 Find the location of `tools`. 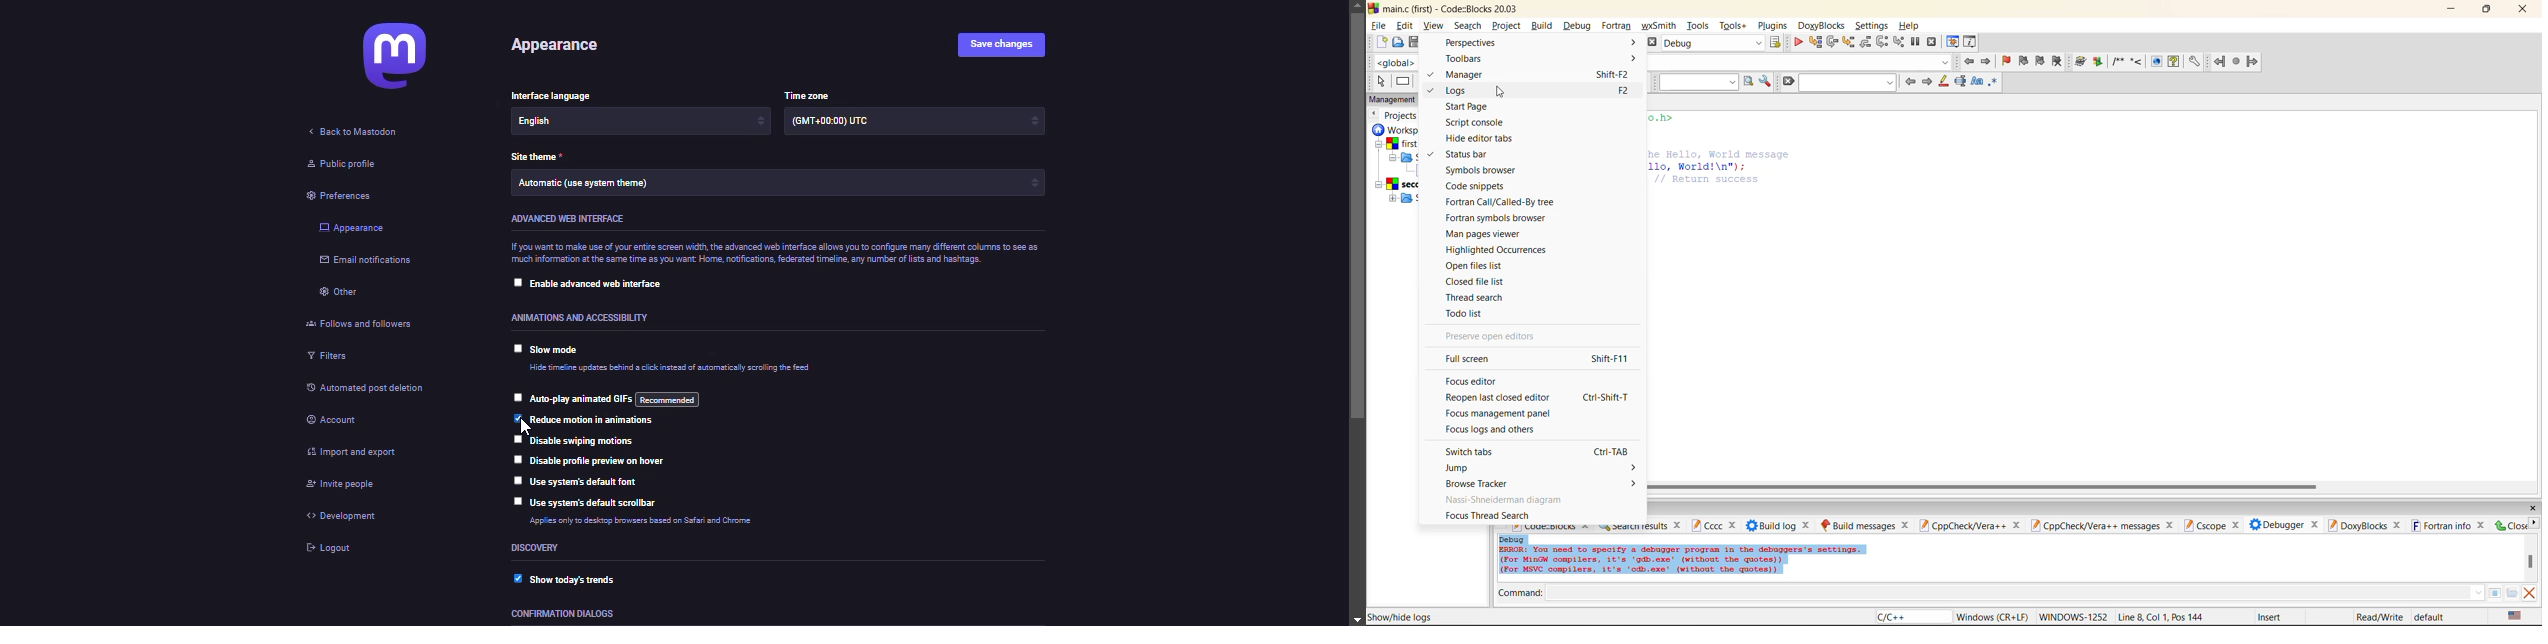

tools is located at coordinates (1699, 26).